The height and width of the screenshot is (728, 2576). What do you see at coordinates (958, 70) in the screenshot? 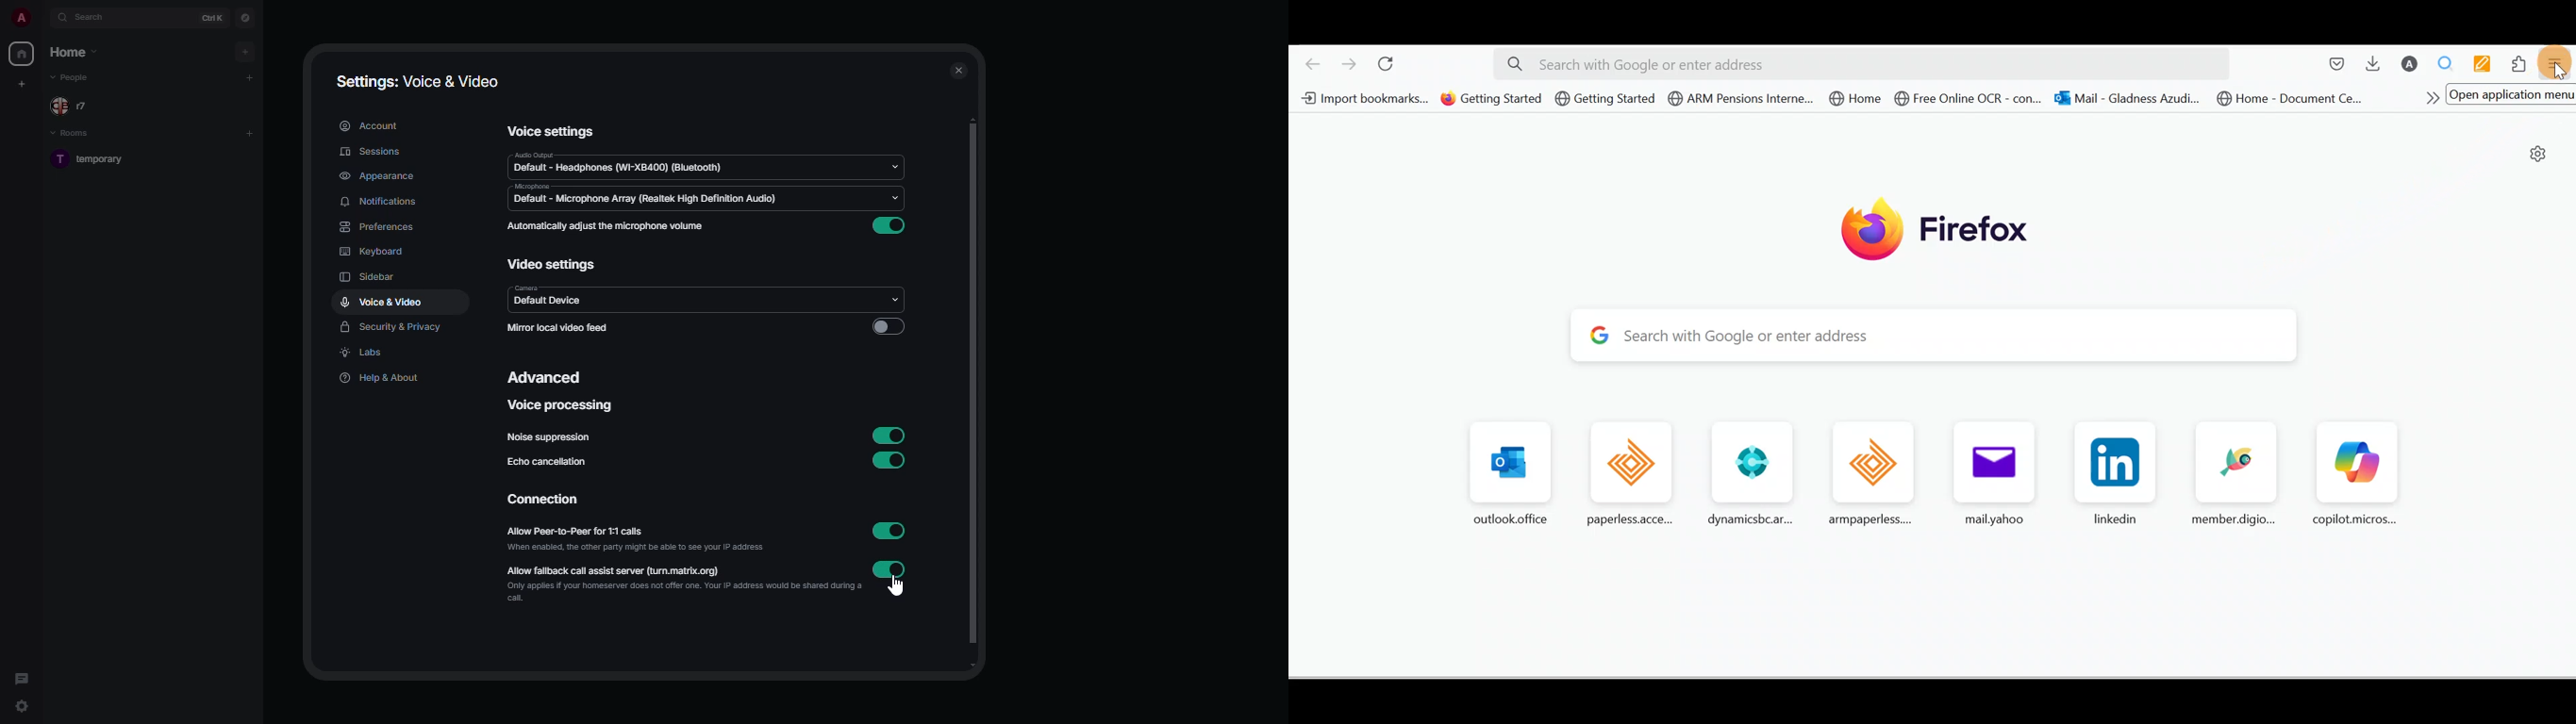
I see `close` at bounding box center [958, 70].